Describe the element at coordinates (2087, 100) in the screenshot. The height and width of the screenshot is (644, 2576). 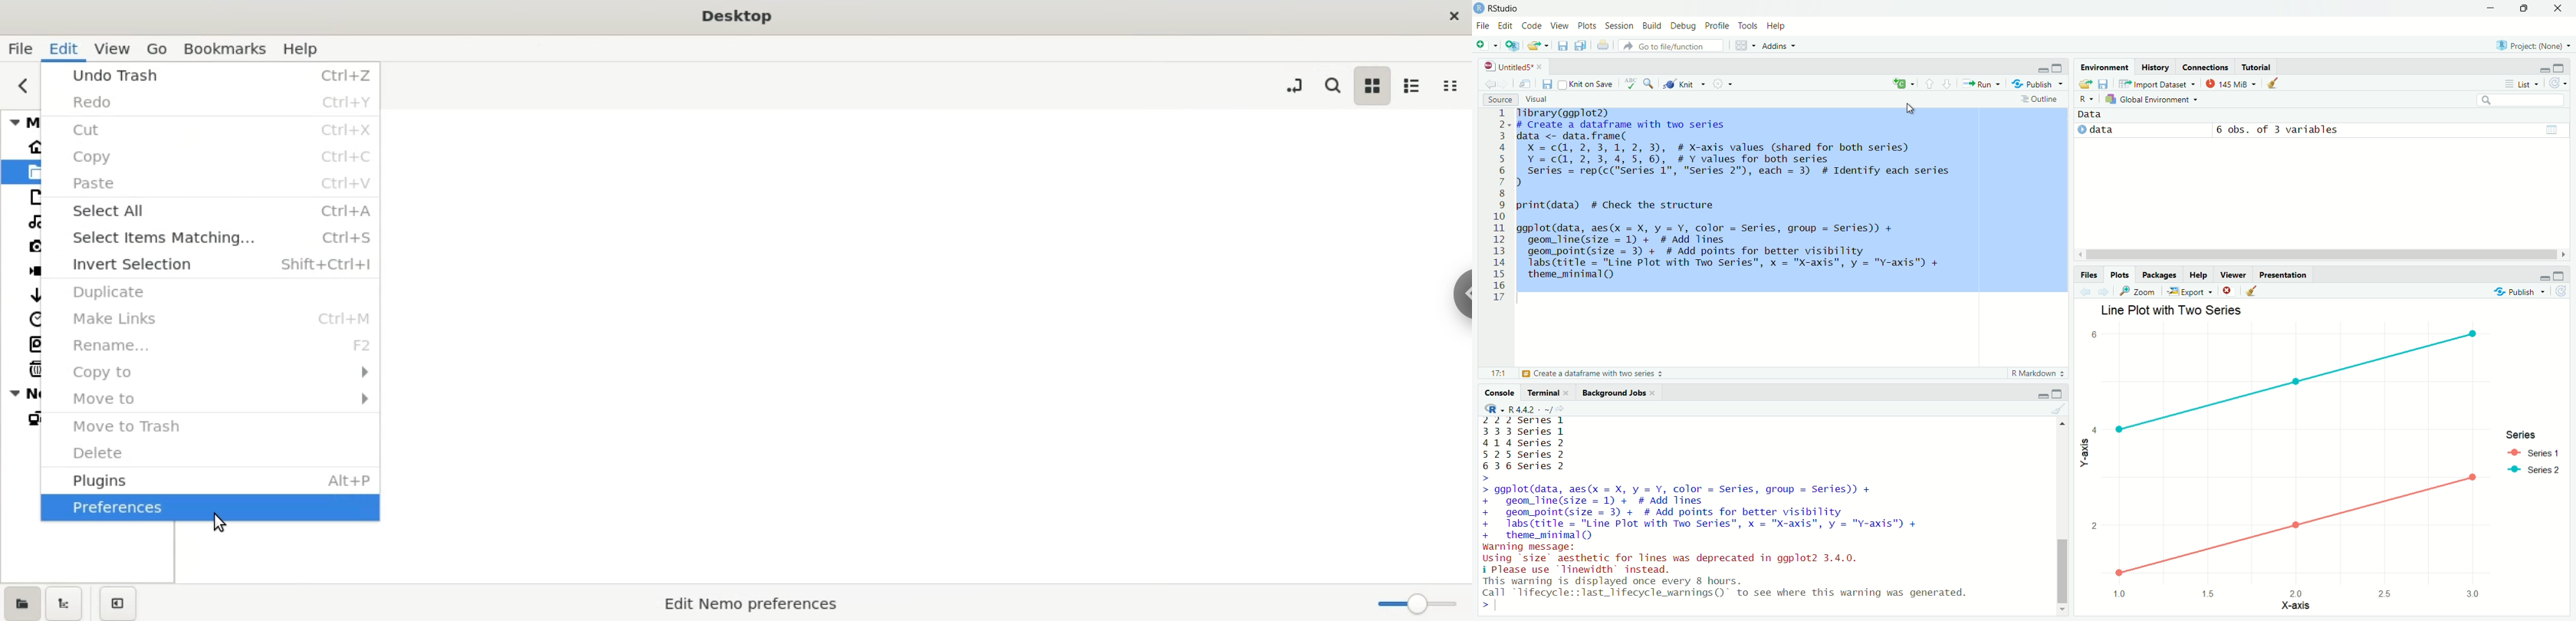
I see `R` at that location.